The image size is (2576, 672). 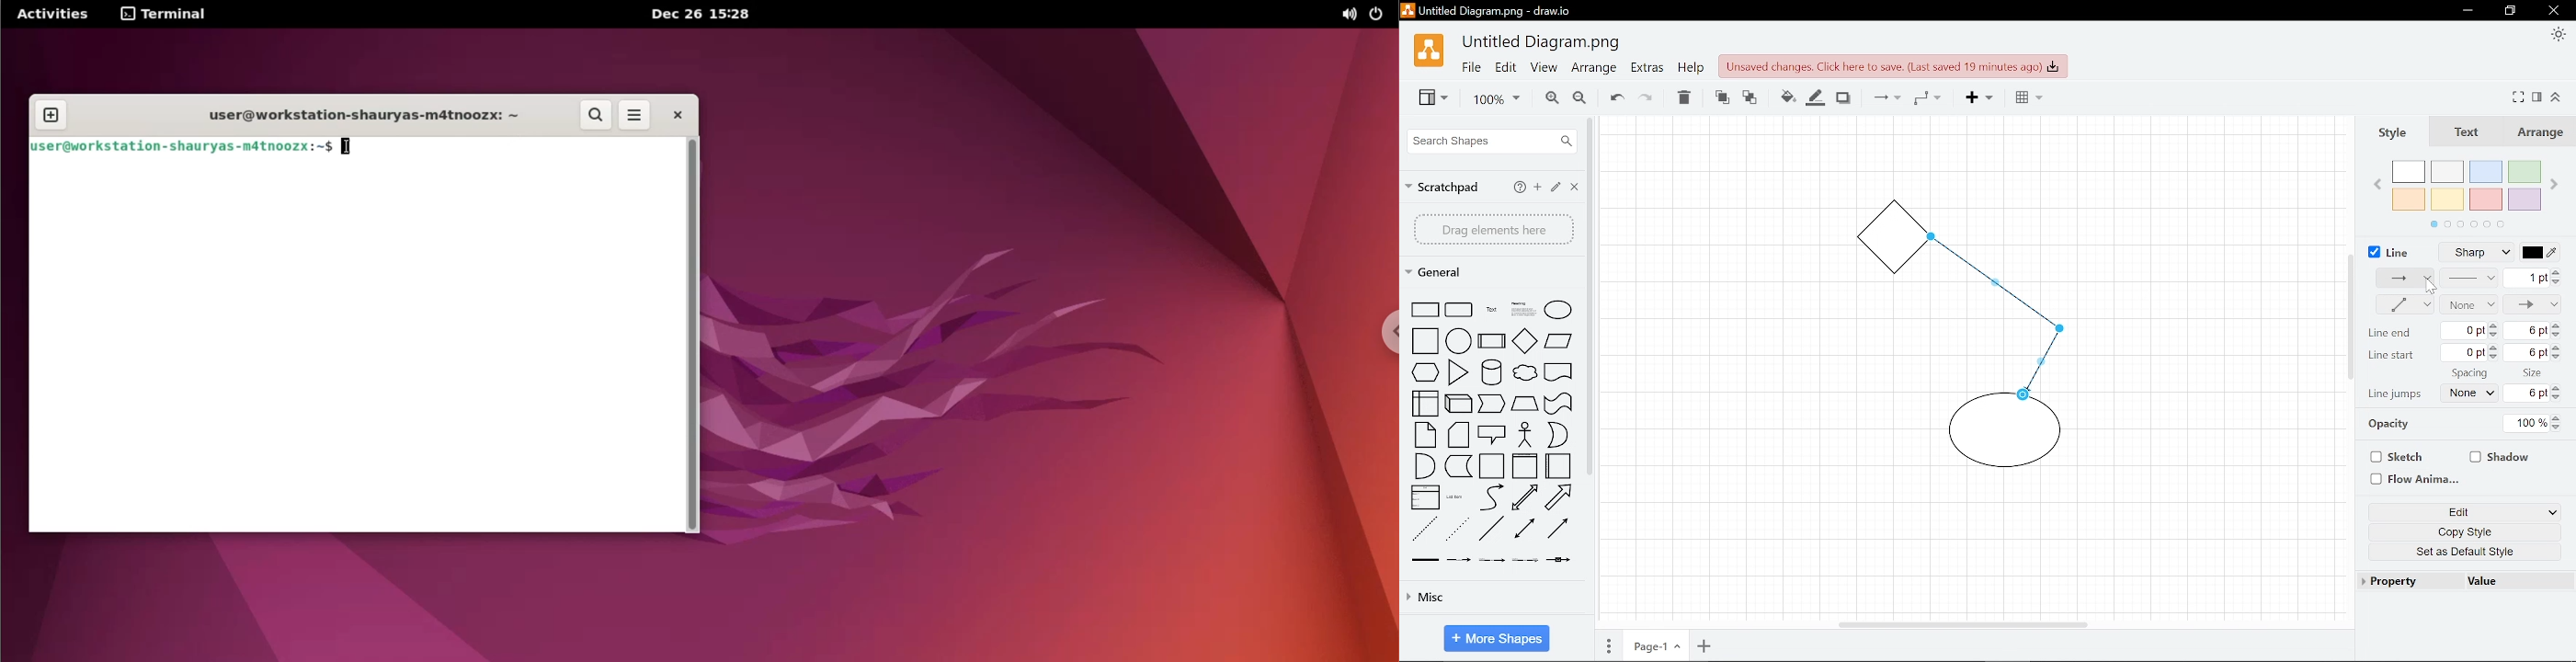 What do you see at coordinates (1489, 141) in the screenshot?
I see `Search shapes` at bounding box center [1489, 141].